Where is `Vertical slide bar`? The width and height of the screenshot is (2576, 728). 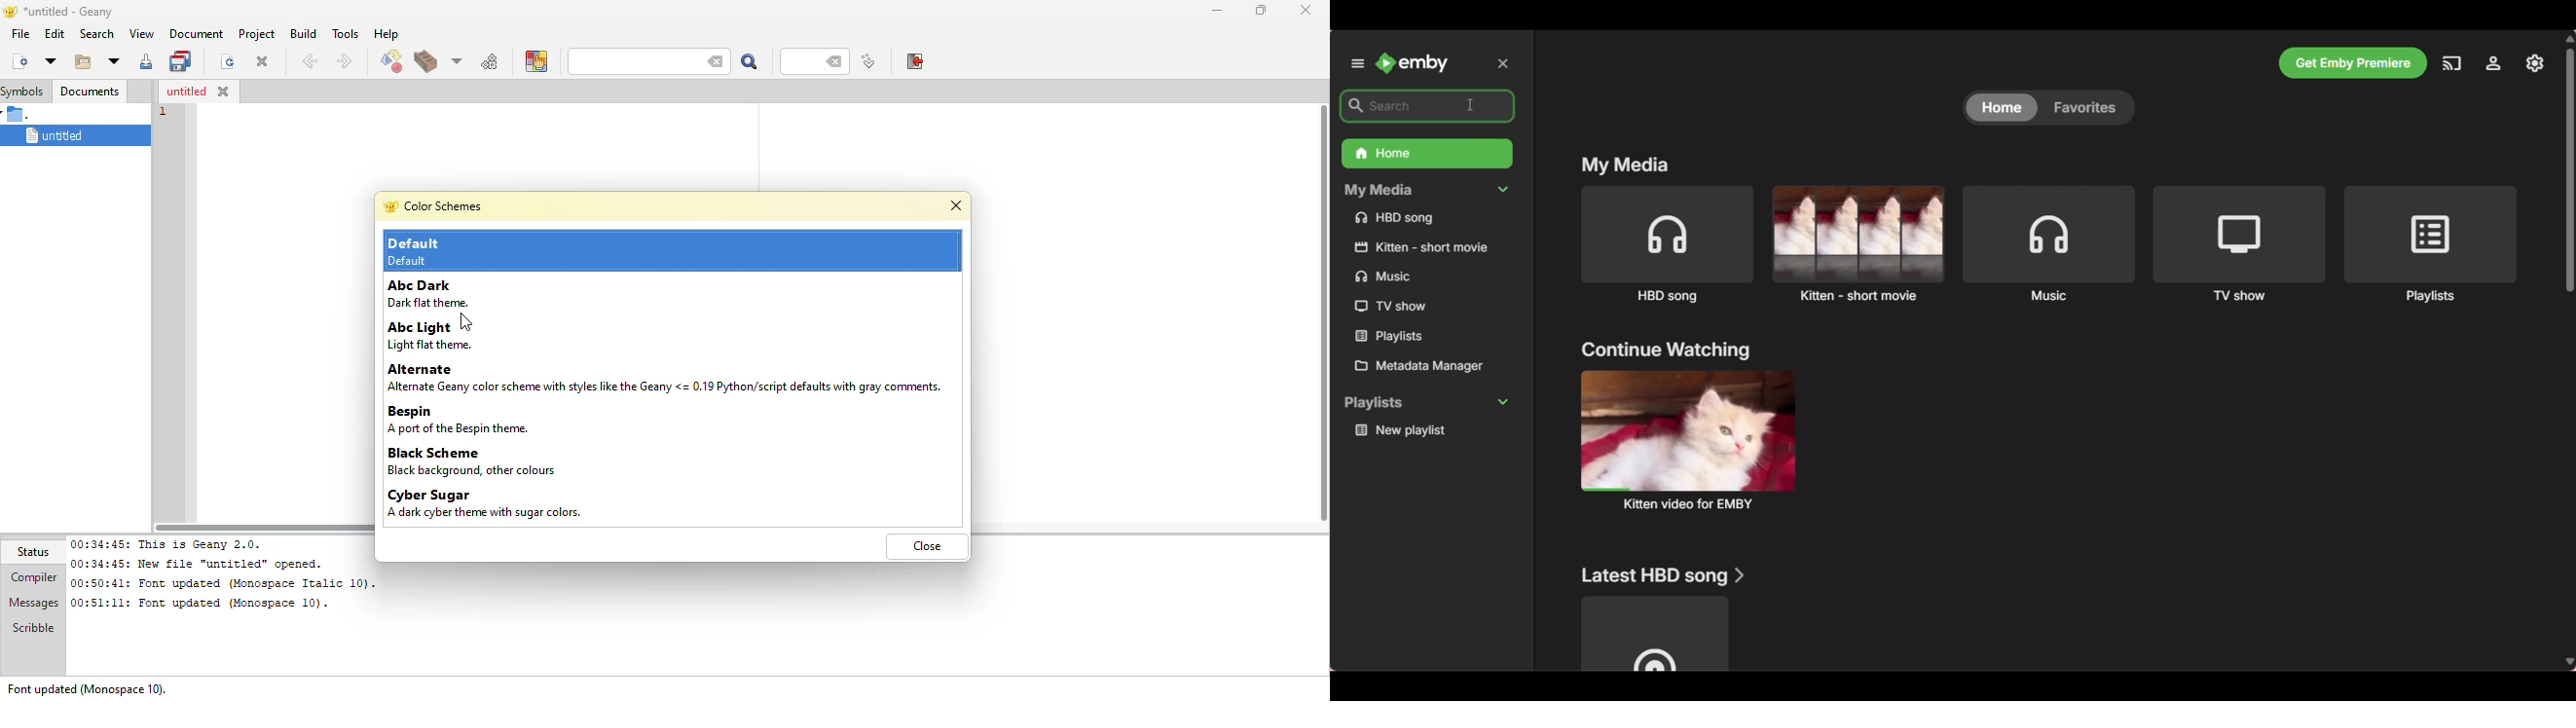 Vertical slide bar is located at coordinates (2572, 349).